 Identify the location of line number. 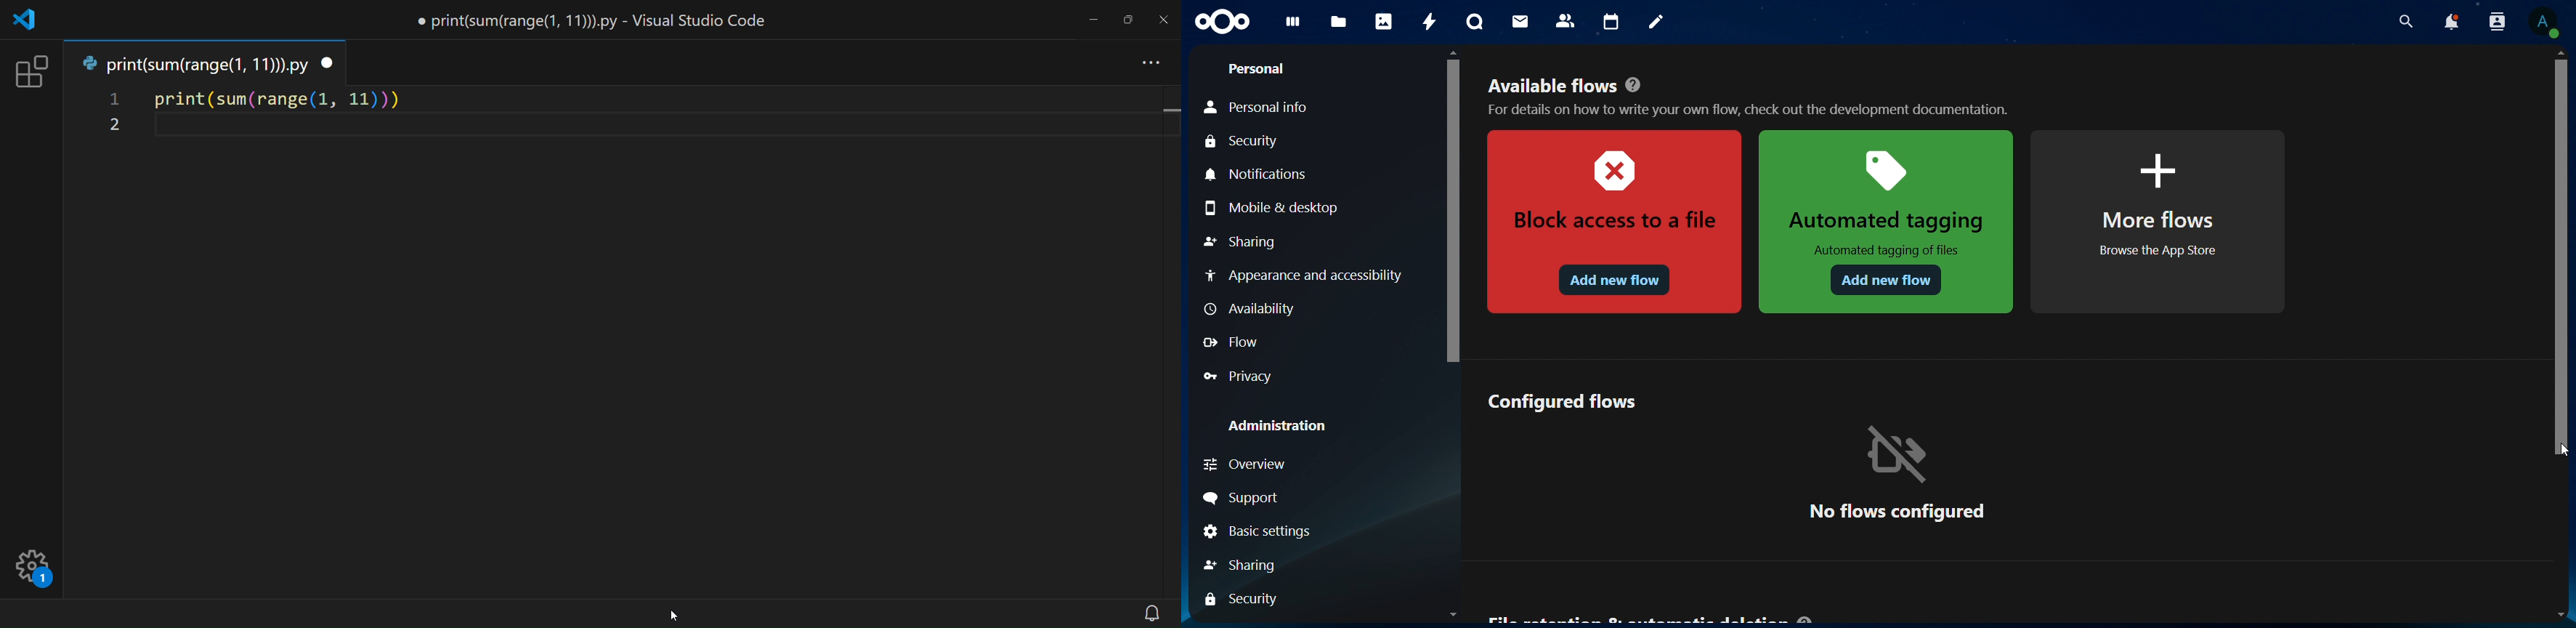
(113, 115).